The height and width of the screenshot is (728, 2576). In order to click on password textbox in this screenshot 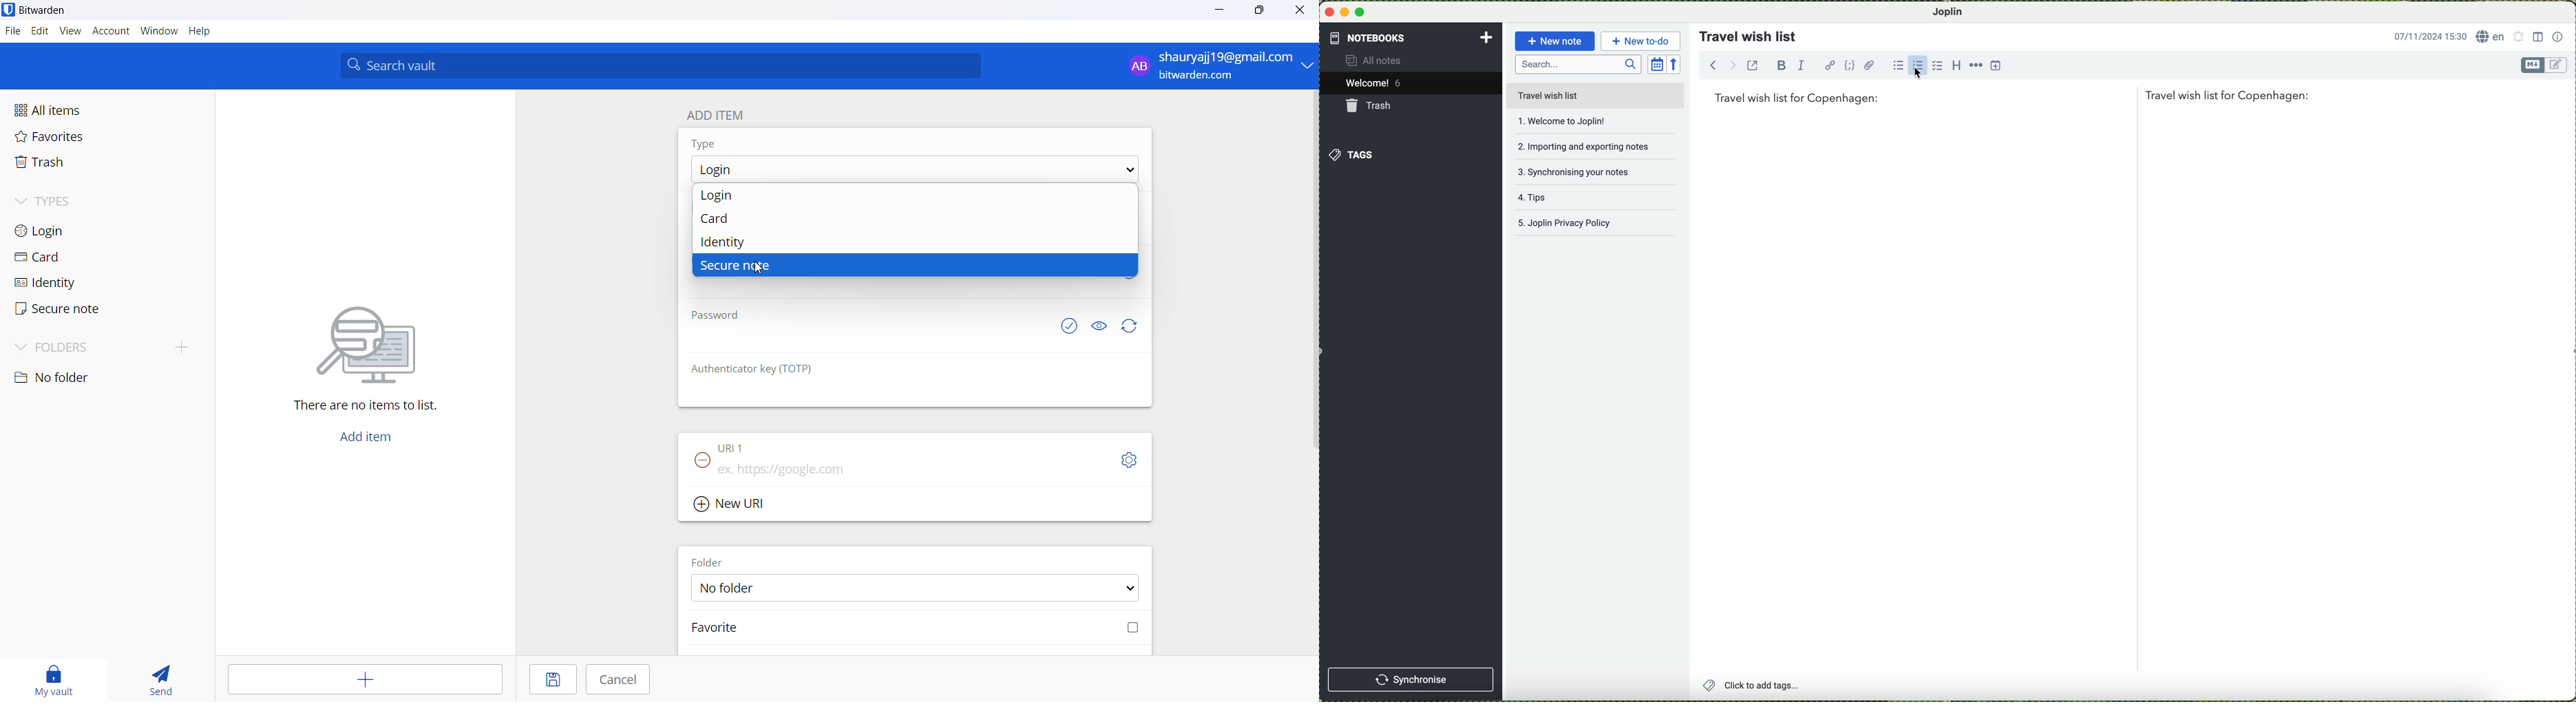, I will do `click(866, 341)`.